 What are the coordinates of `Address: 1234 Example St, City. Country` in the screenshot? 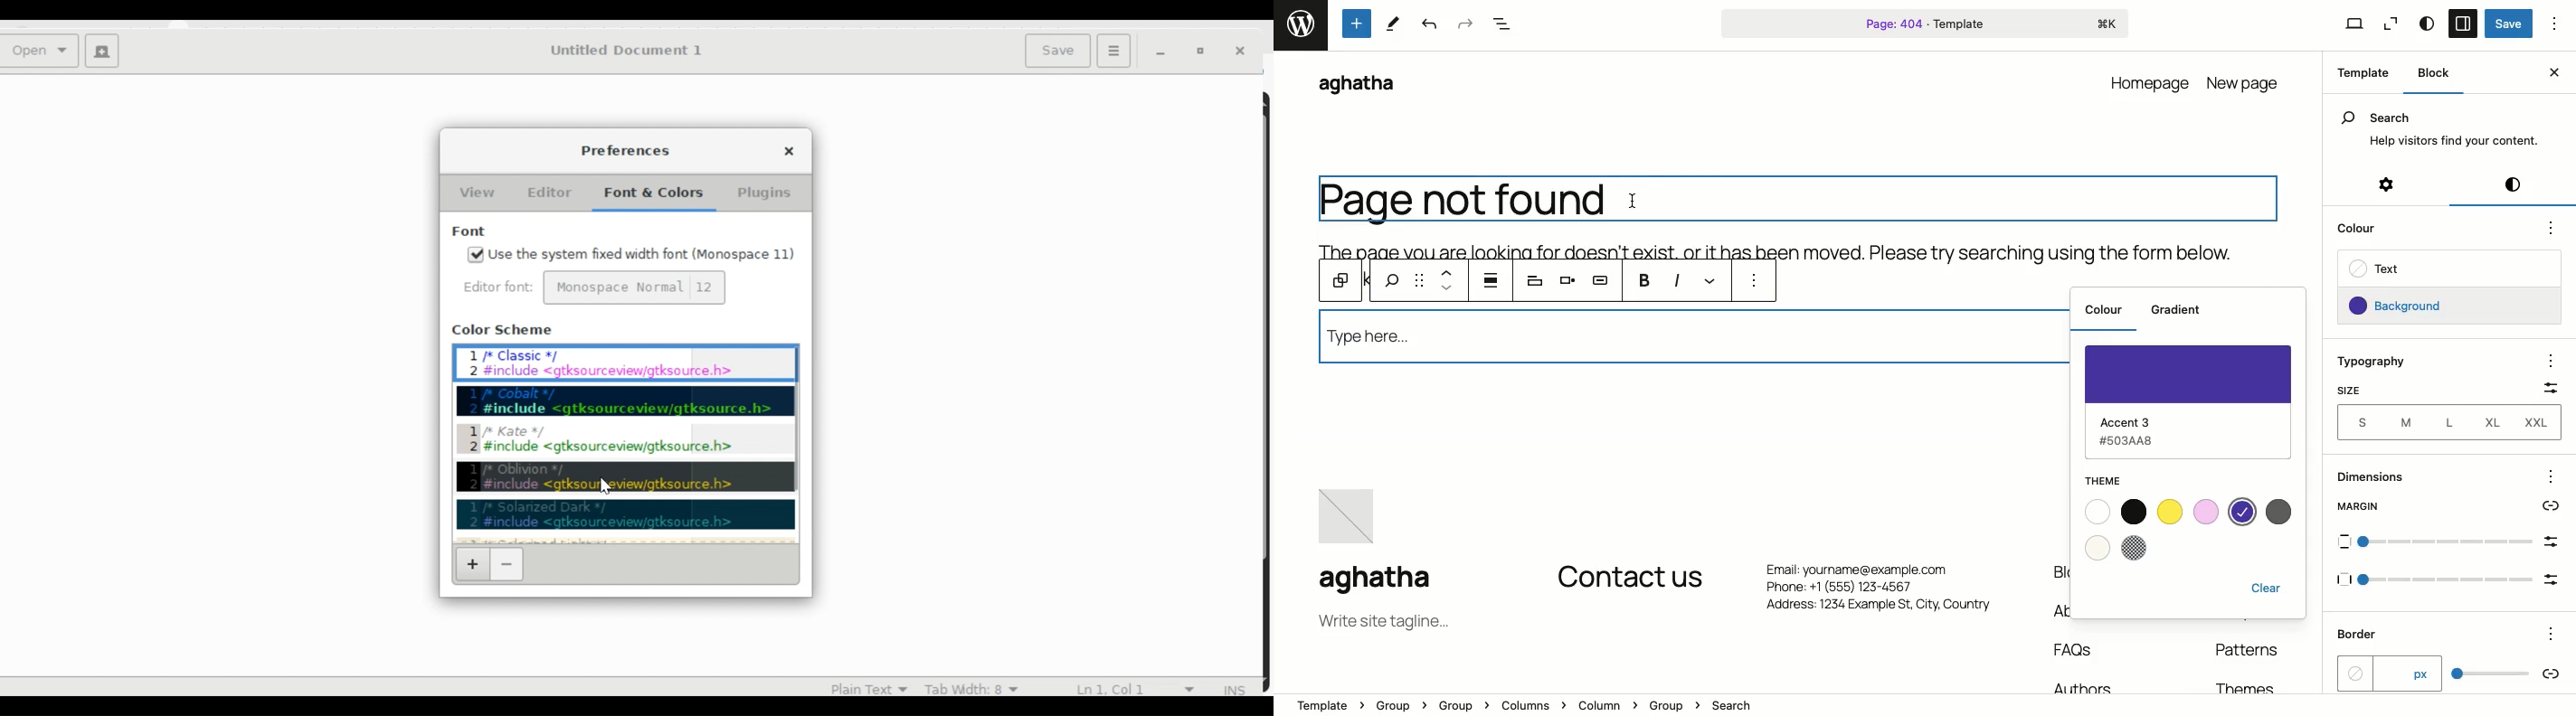 It's located at (1877, 609).